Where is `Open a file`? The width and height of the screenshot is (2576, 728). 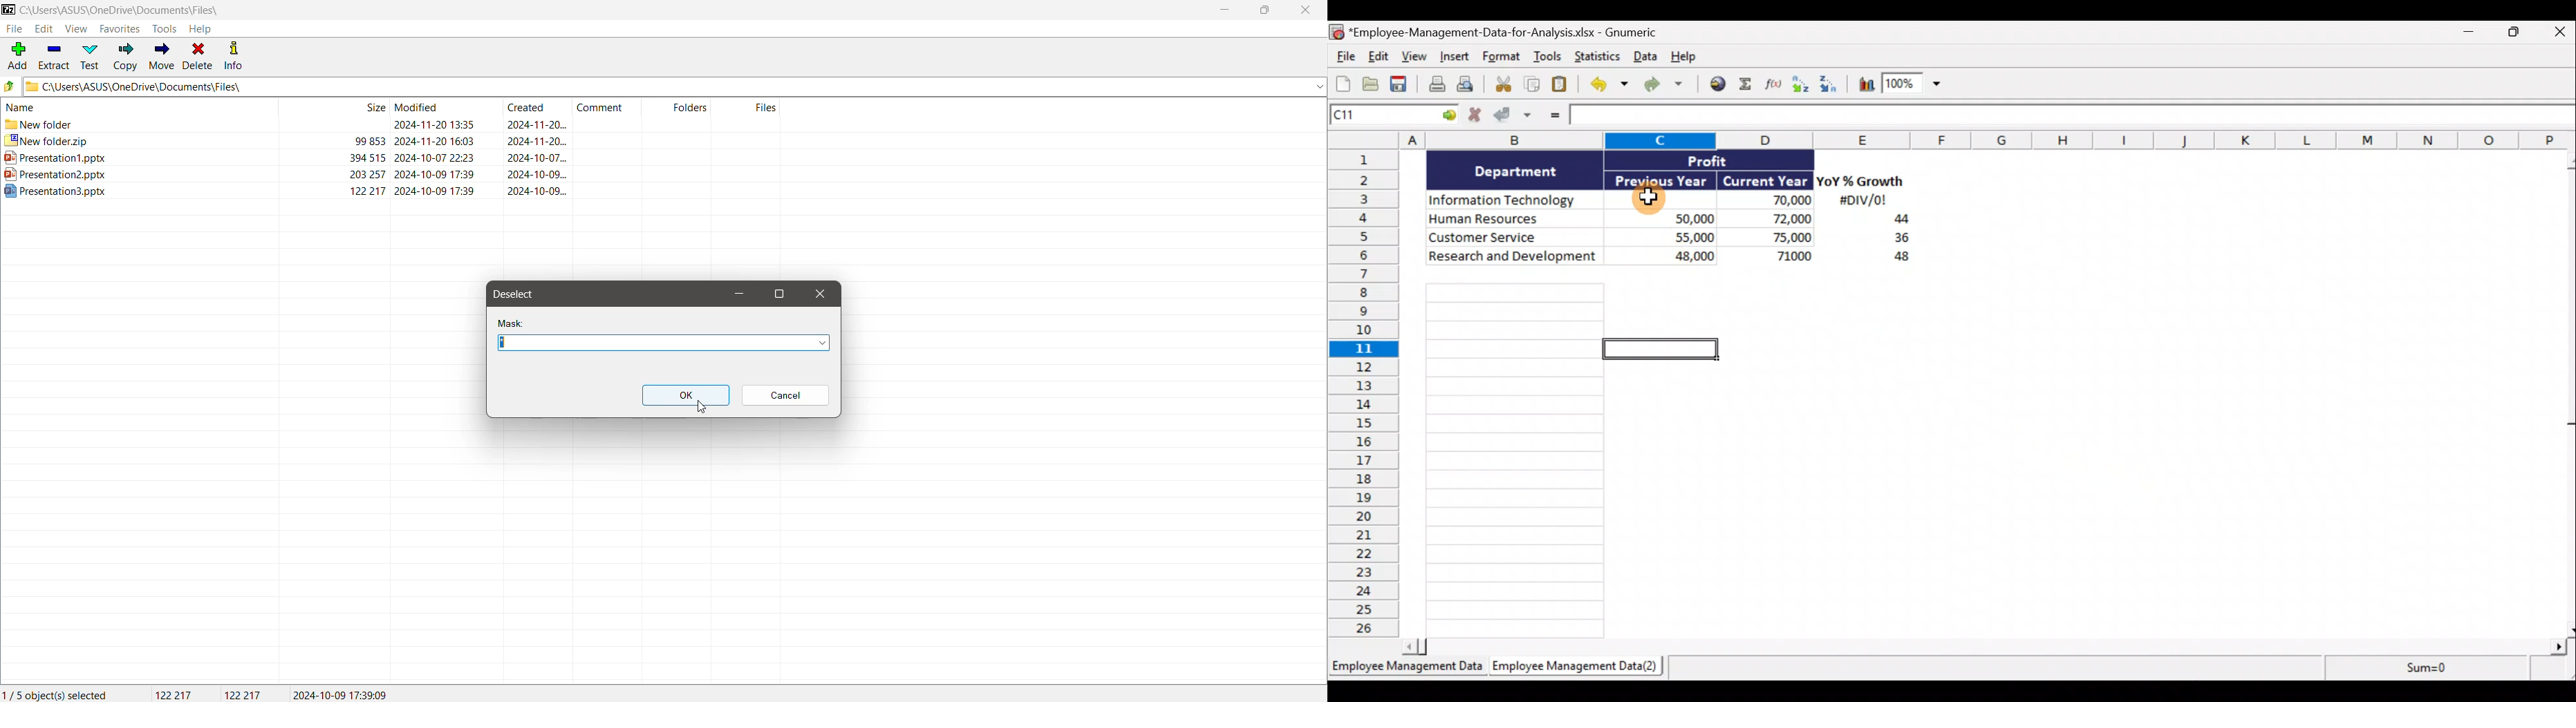
Open a file is located at coordinates (1371, 84).